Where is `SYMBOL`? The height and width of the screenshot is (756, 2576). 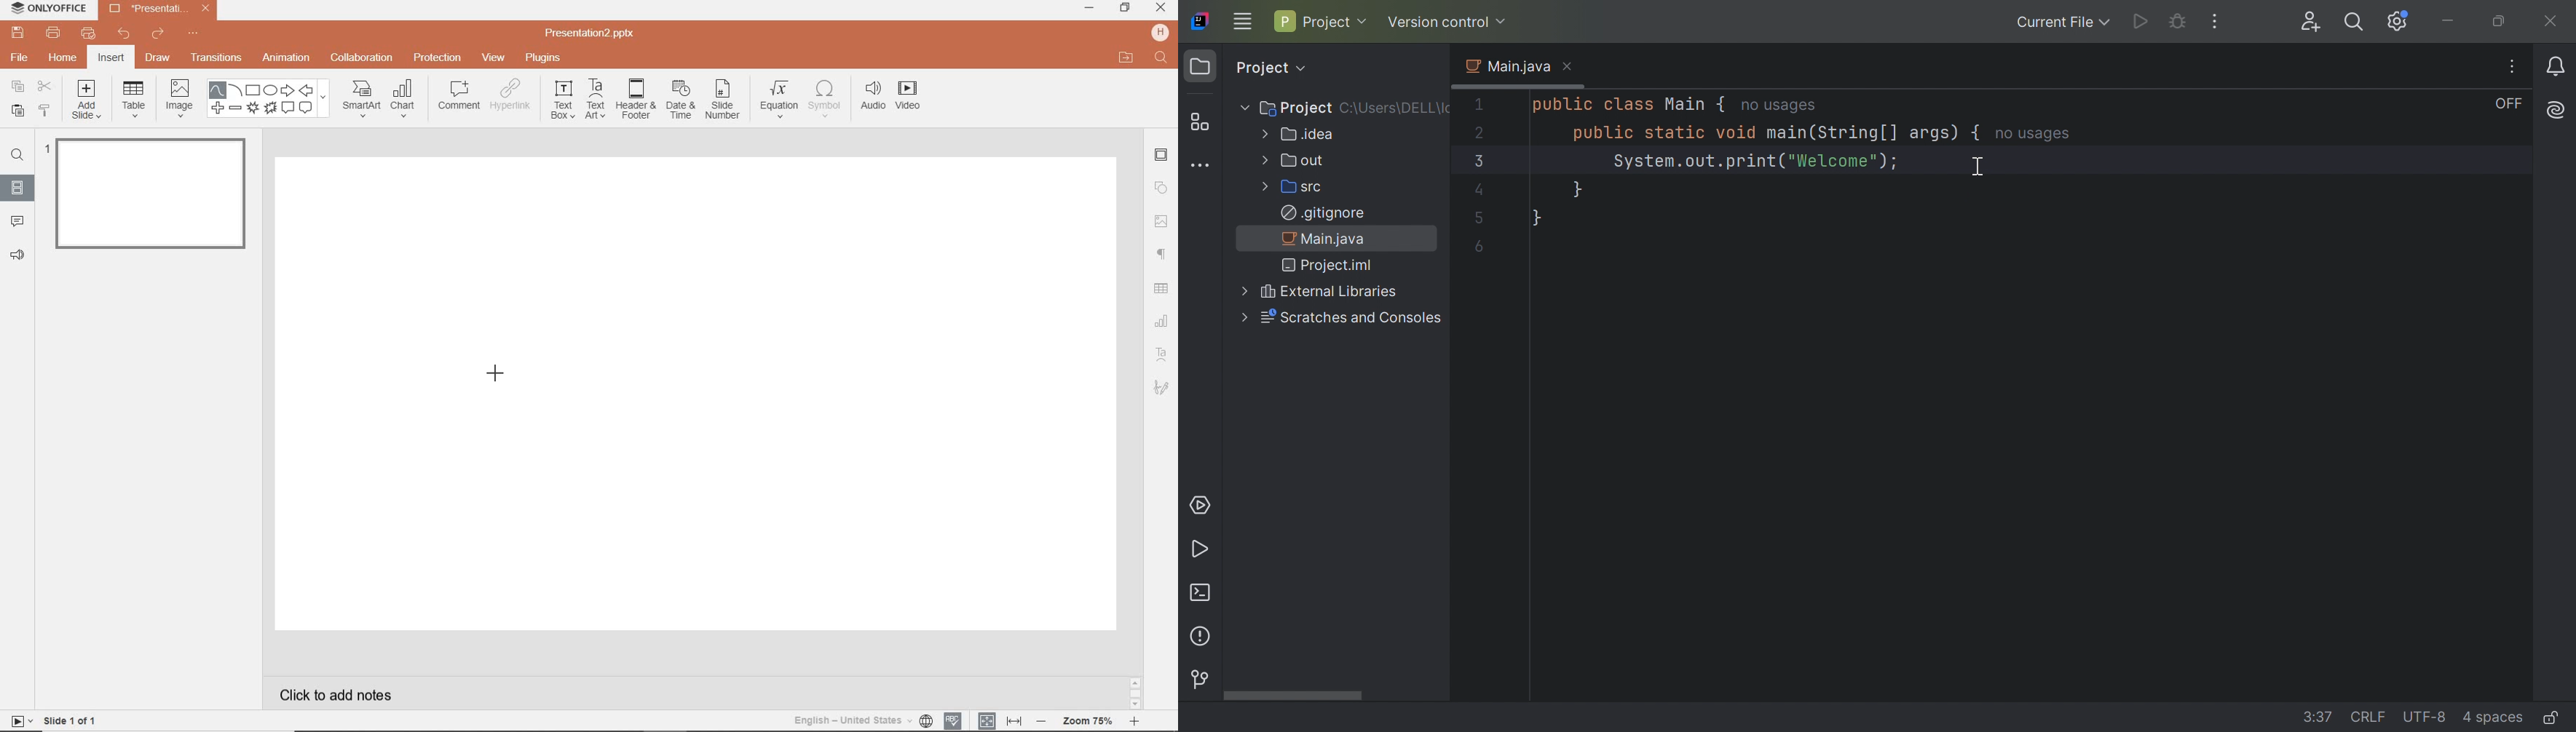
SYMBOL is located at coordinates (825, 99).